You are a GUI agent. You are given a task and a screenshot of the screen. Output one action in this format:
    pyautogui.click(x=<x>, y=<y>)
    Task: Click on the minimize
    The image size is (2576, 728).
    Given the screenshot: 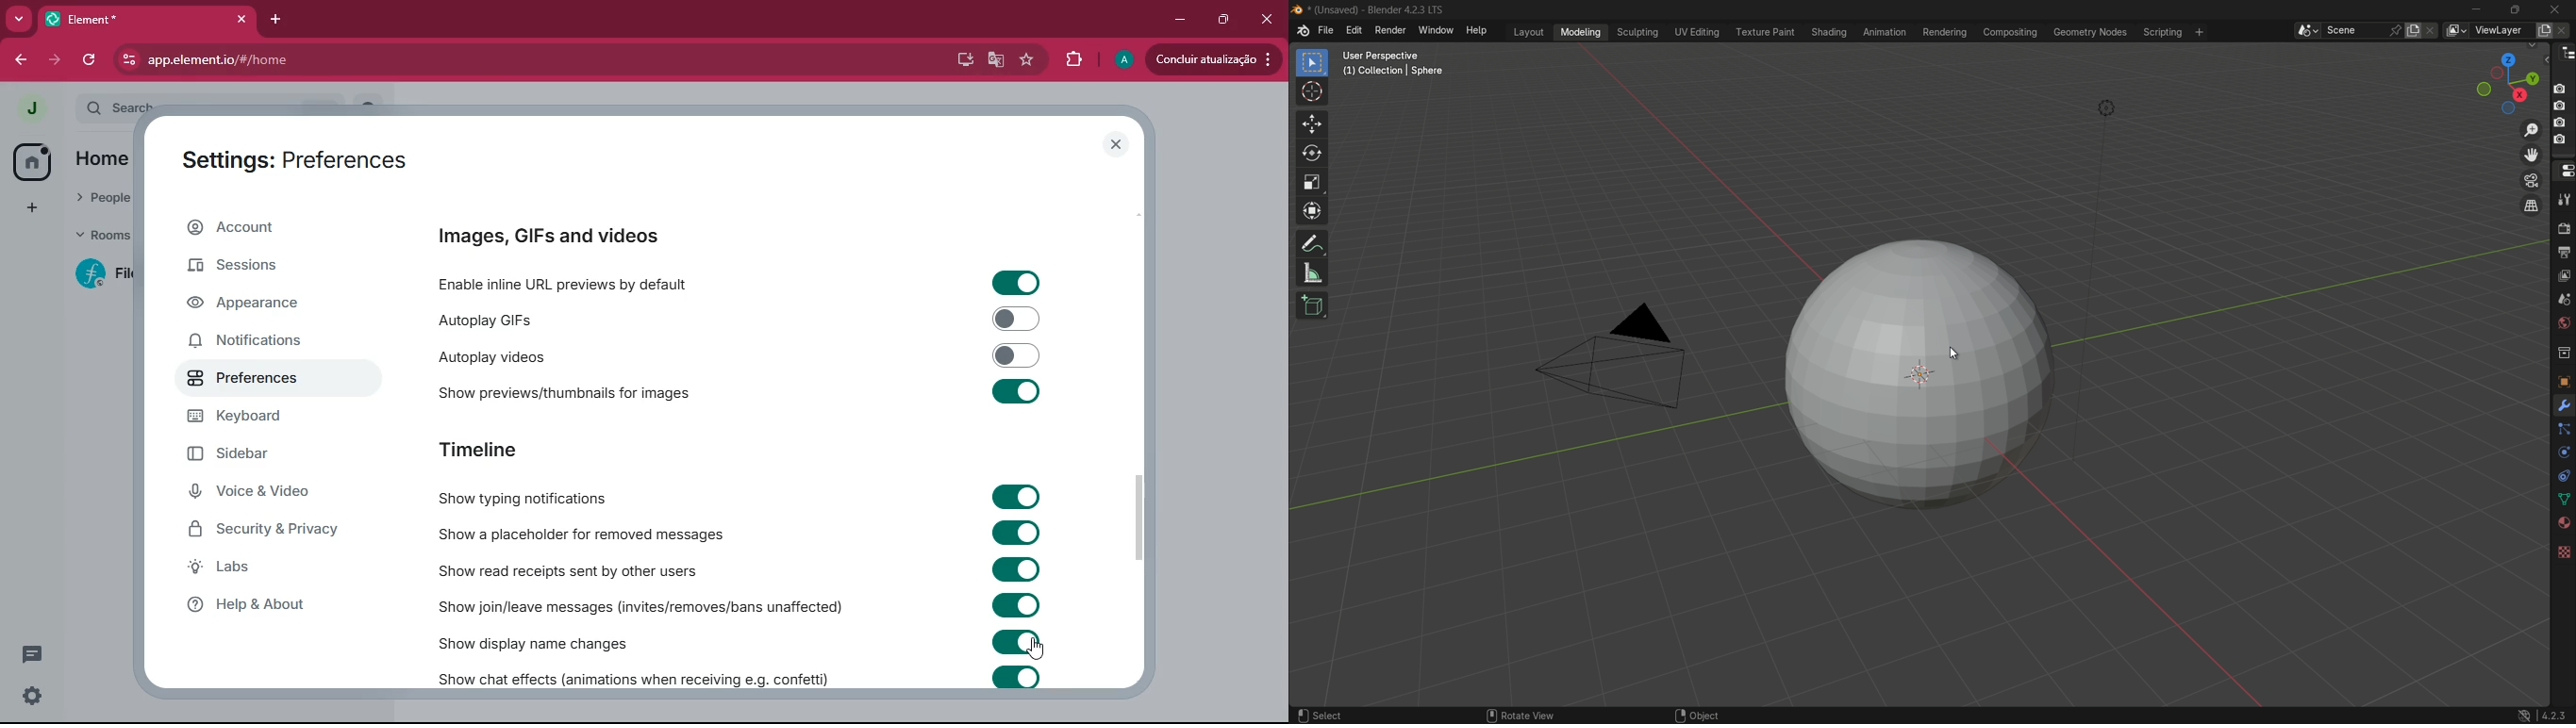 What is the action you would take?
    pyautogui.click(x=2474, y=10)
    